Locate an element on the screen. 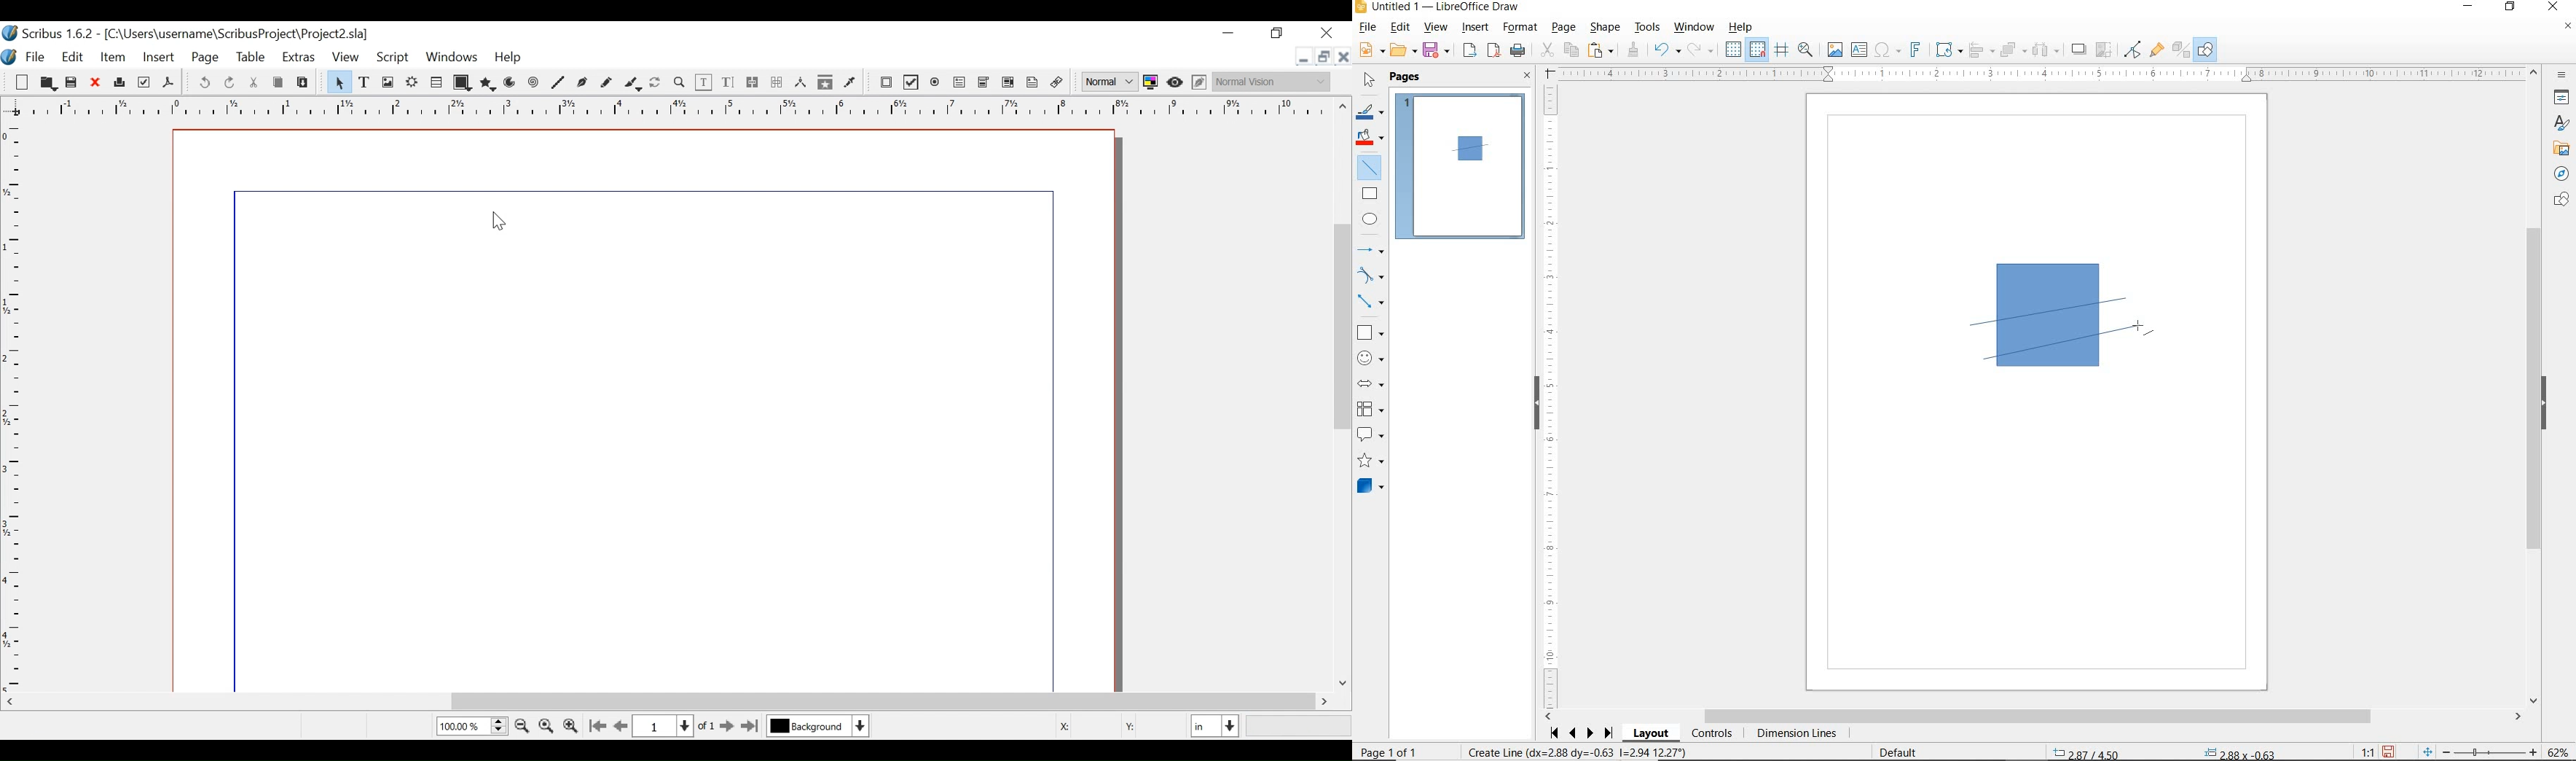  SAVE is located at coordinates (2388, 752).